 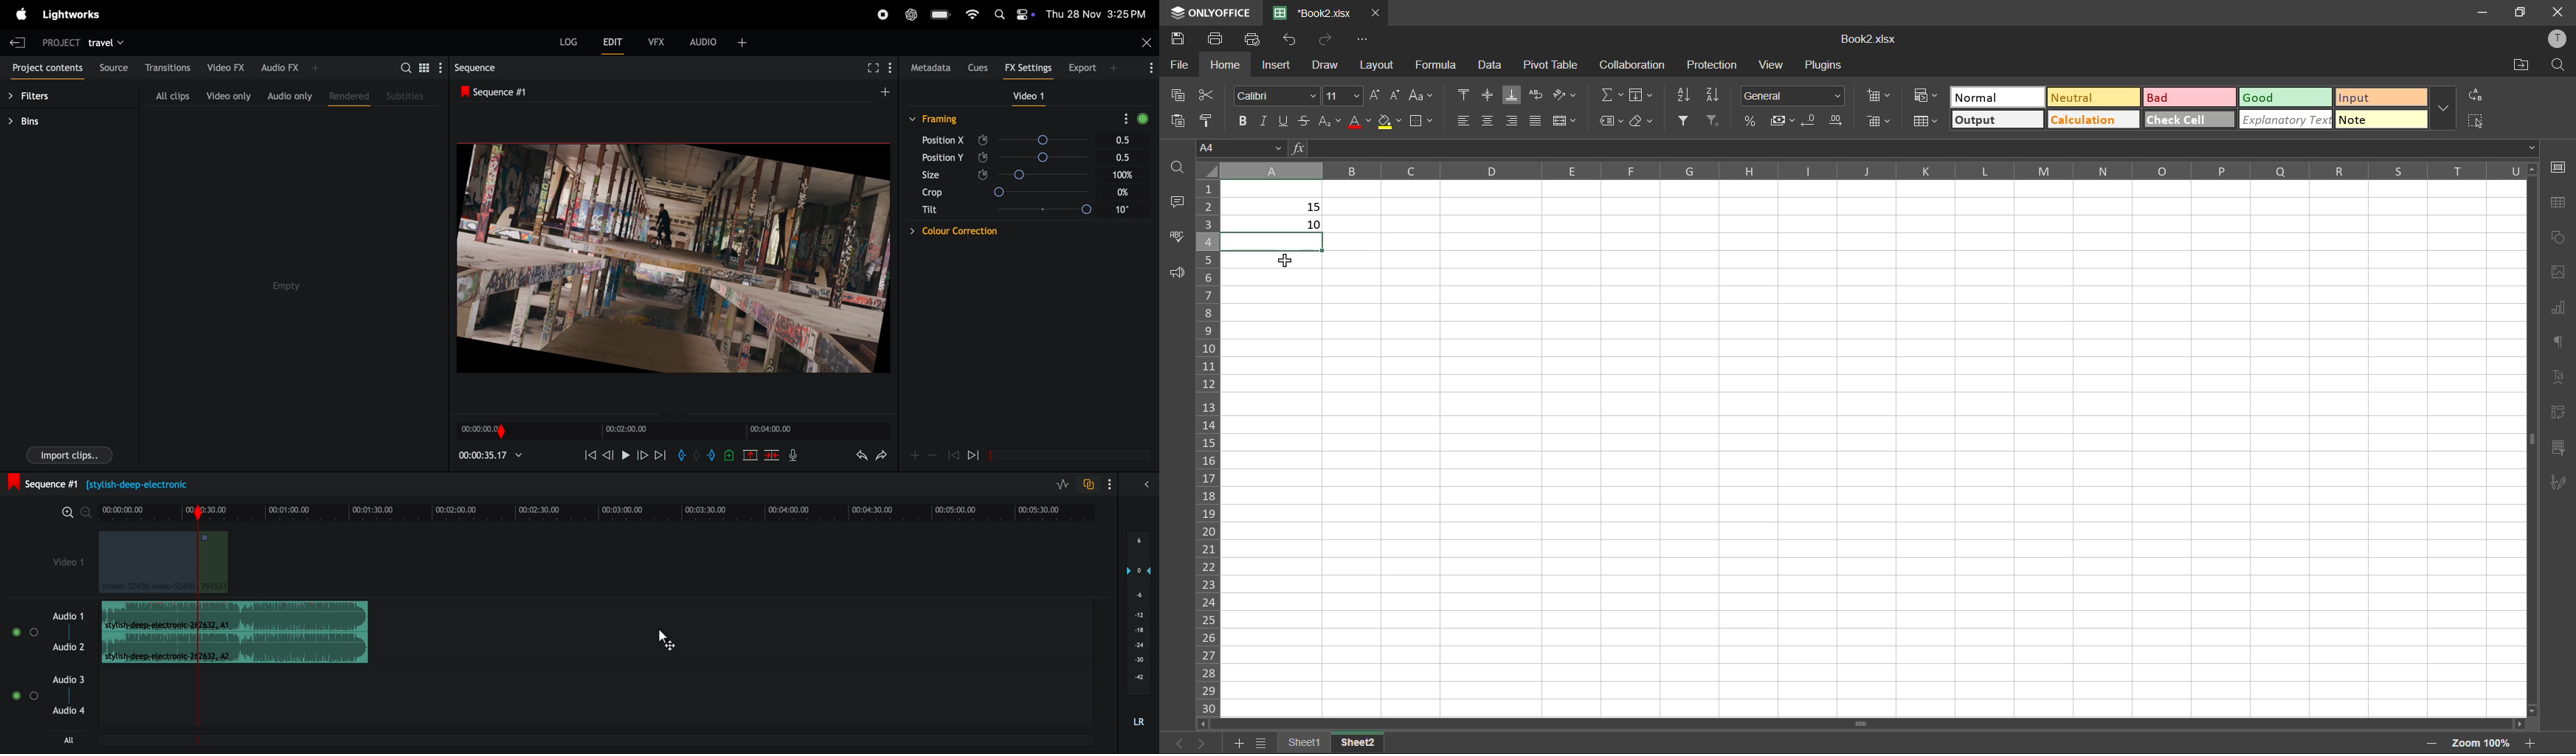 I want to click on accounting, so click(x=1782, y=120).